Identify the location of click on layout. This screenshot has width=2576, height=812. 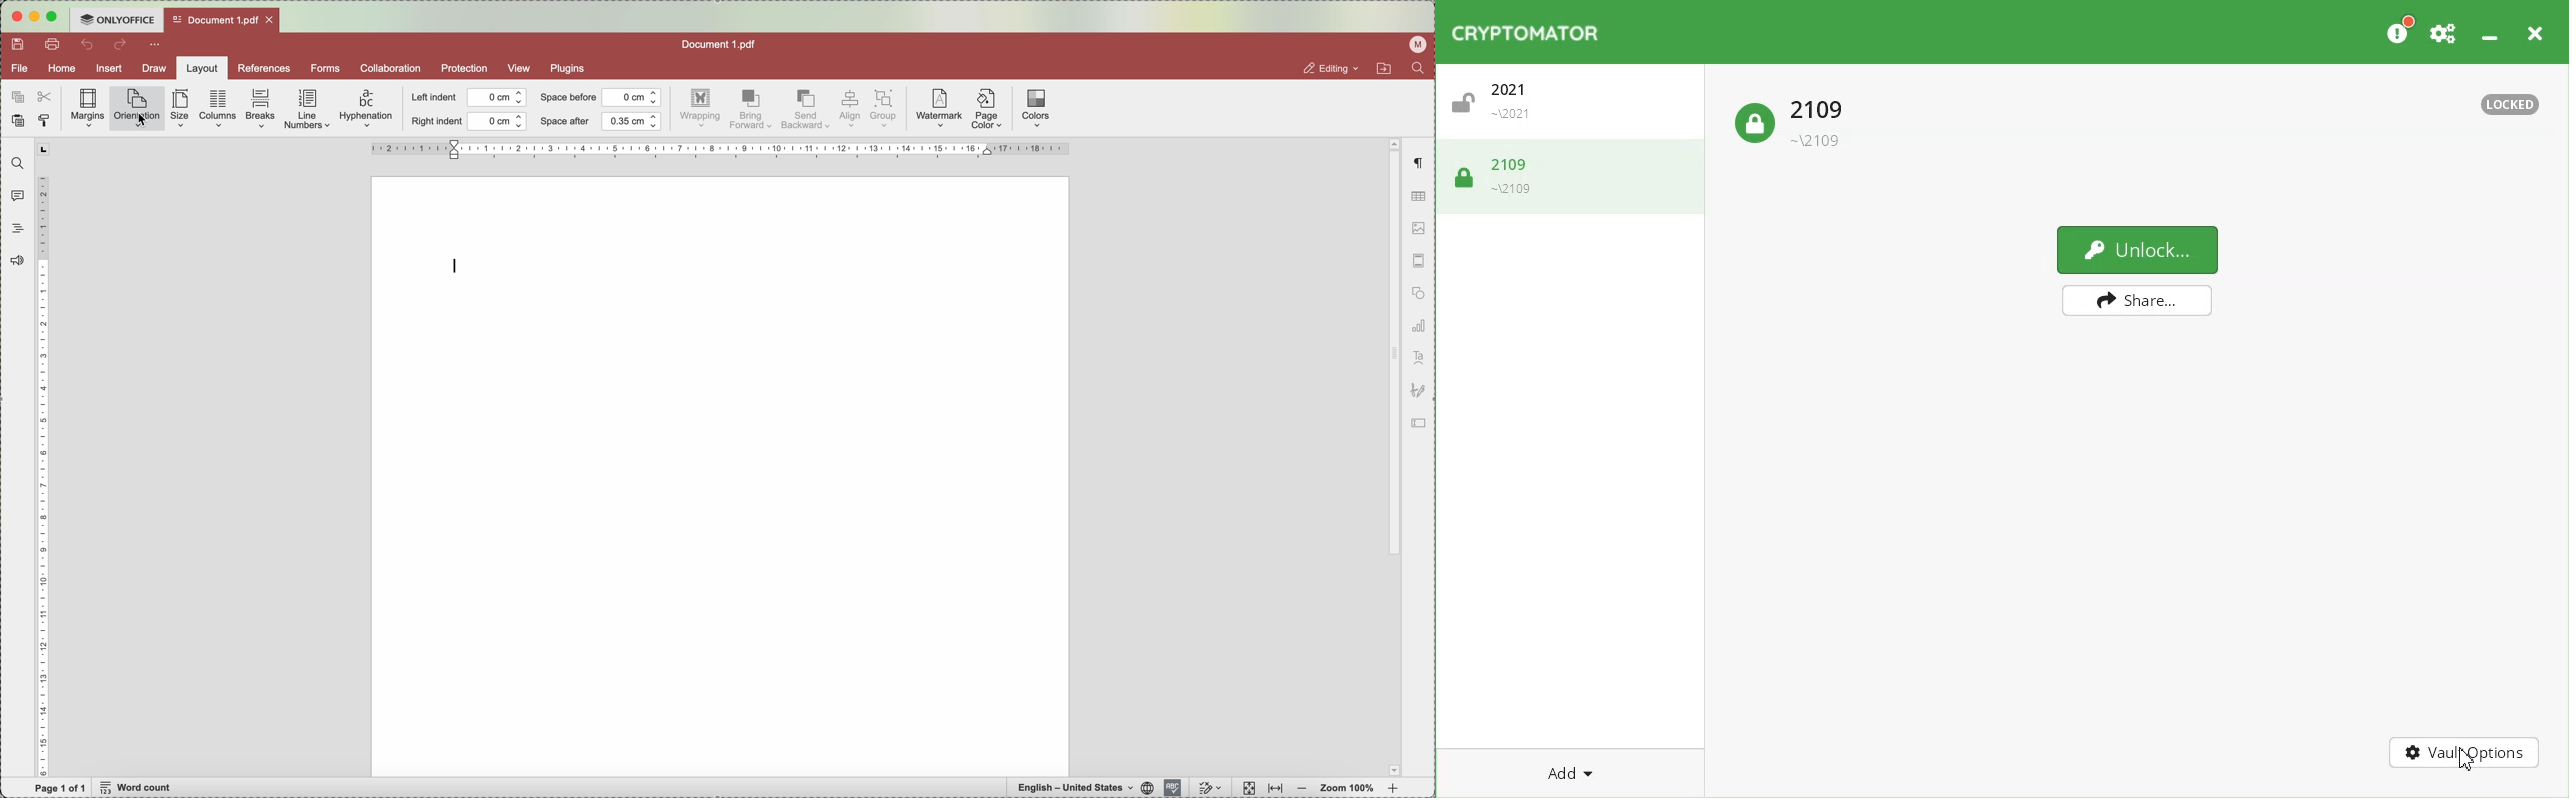
(200, 72).